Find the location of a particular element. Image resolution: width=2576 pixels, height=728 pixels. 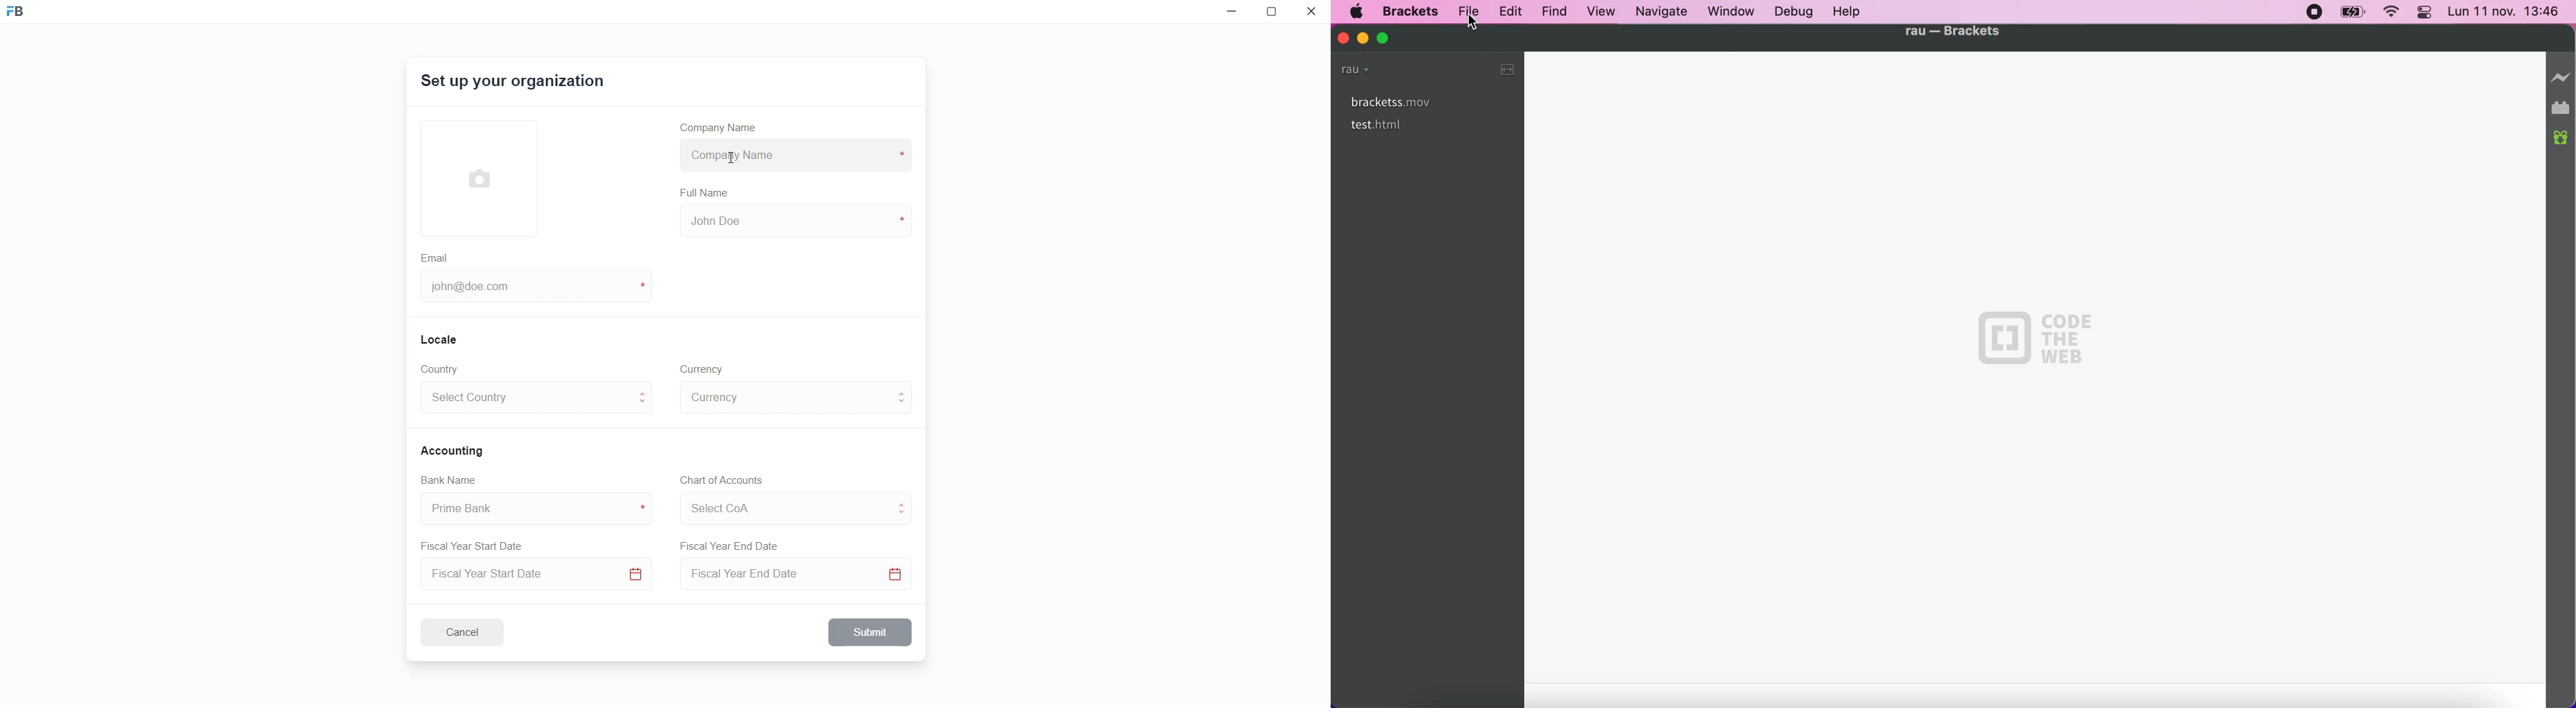

Bank Name is located at coordinates (449, 482).